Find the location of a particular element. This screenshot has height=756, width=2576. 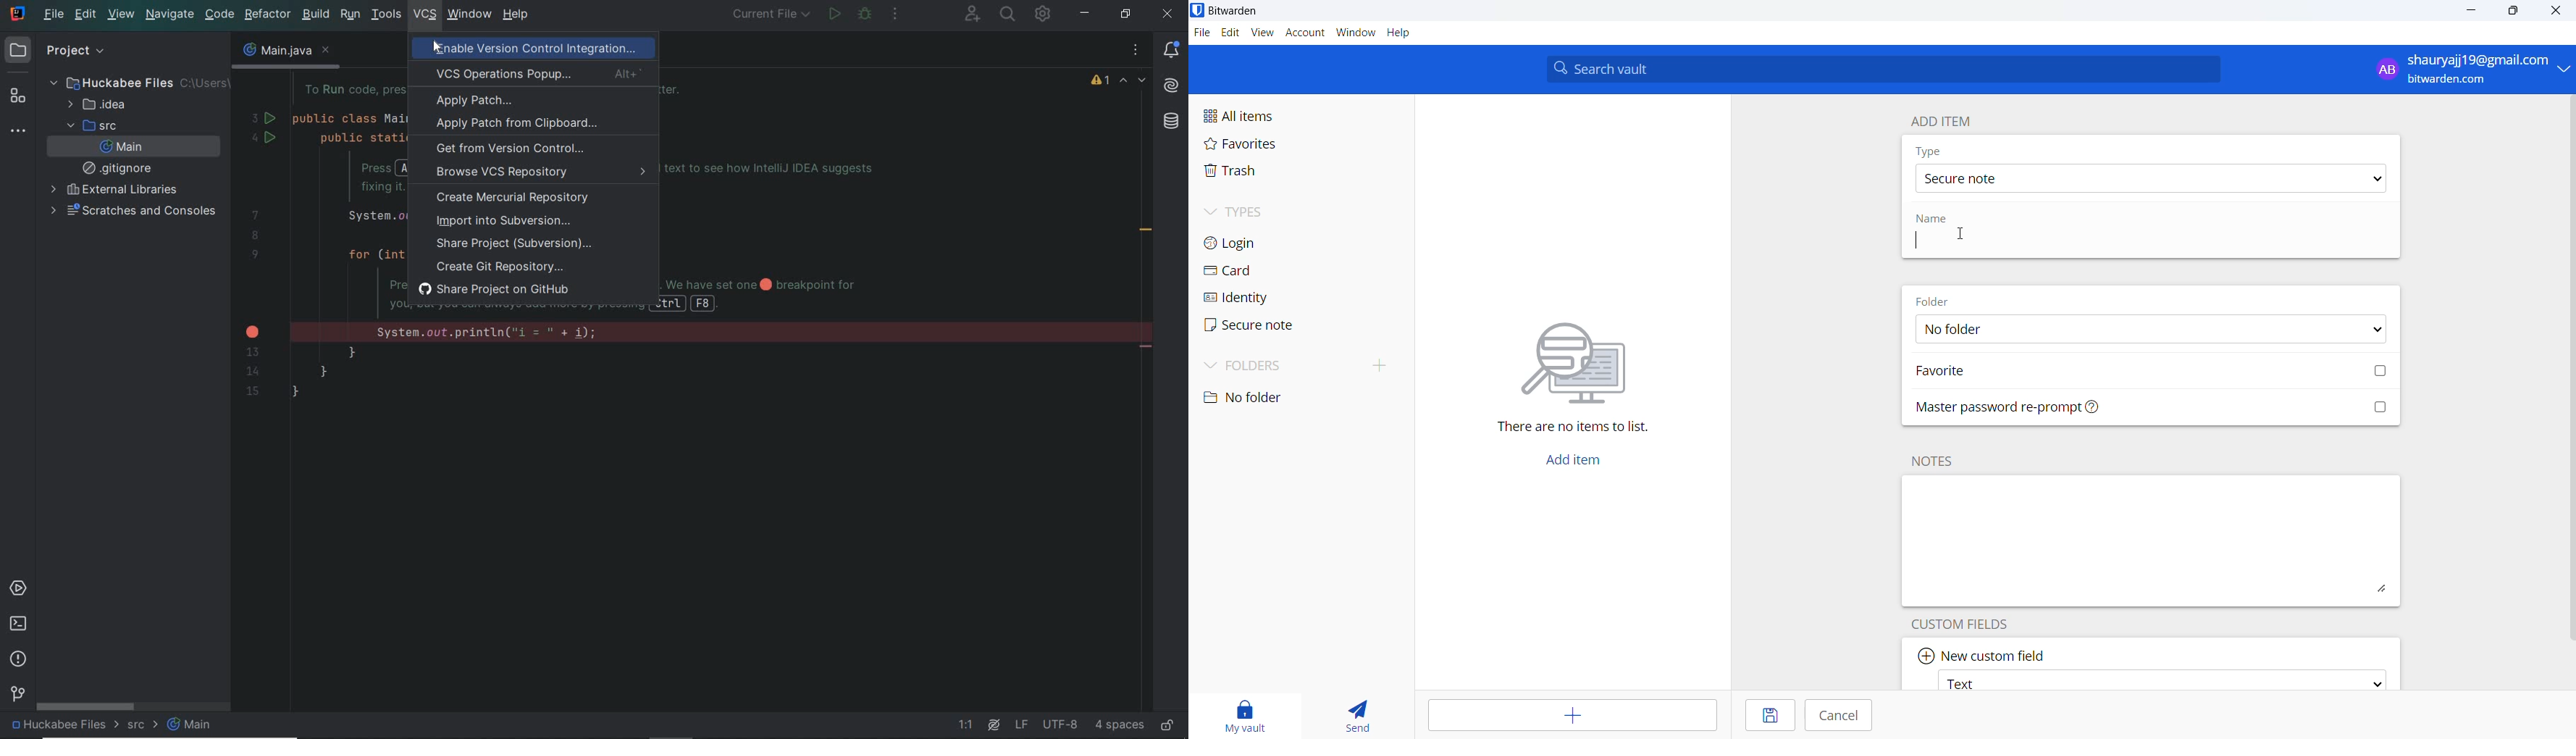

account is located at coordinates (1306, 33).